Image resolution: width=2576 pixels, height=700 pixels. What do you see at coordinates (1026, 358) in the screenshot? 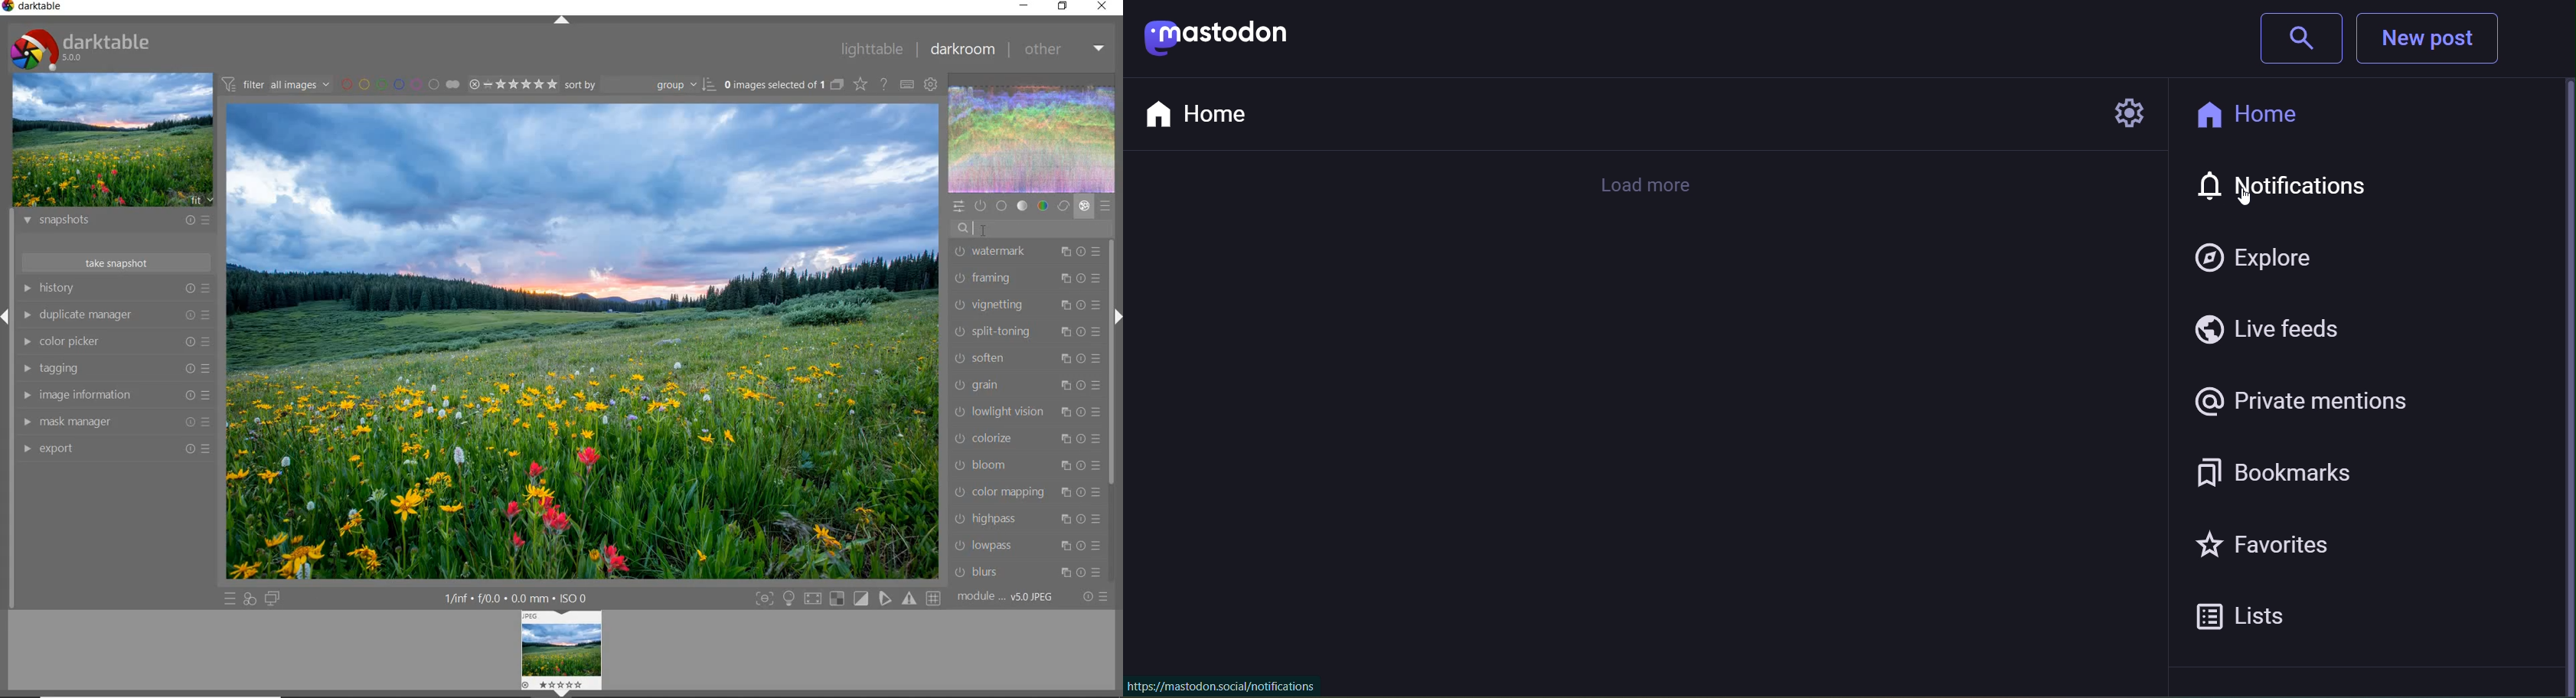
I see `soften` at bounding box center [1026, 358].